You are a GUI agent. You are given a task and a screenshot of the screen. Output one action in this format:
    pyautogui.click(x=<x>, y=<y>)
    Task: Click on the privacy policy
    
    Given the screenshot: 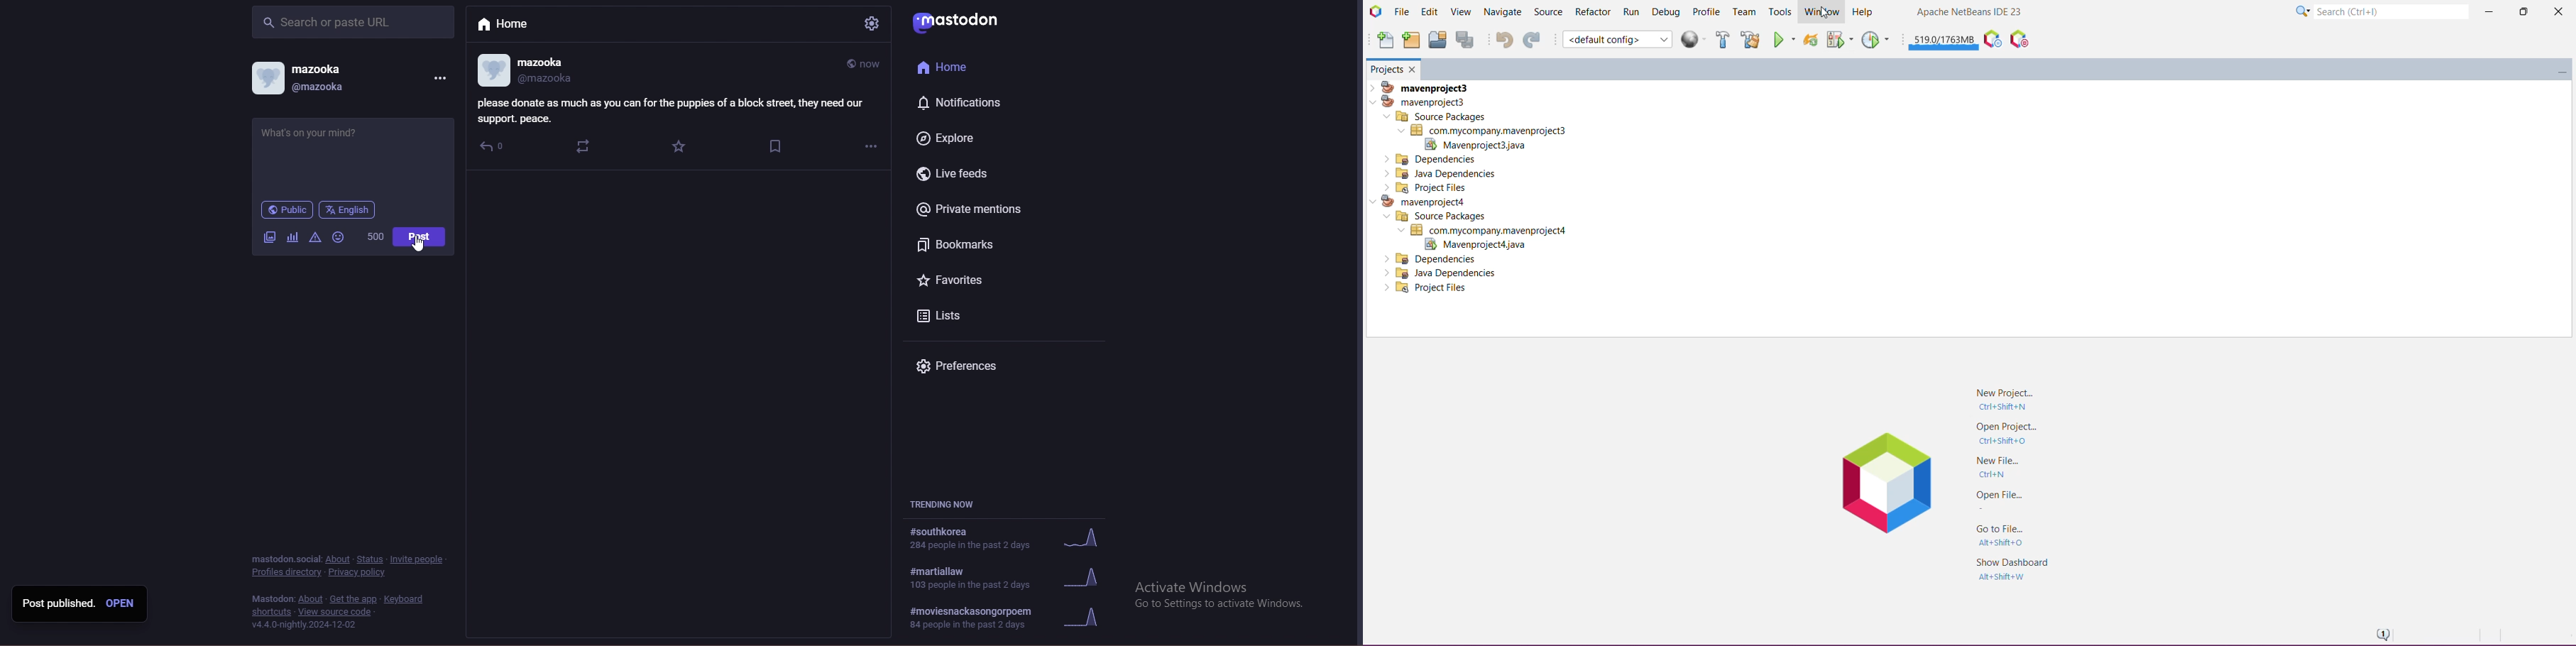 What is the action you would take?
    pyautogui.click(x=359, y=571)
    